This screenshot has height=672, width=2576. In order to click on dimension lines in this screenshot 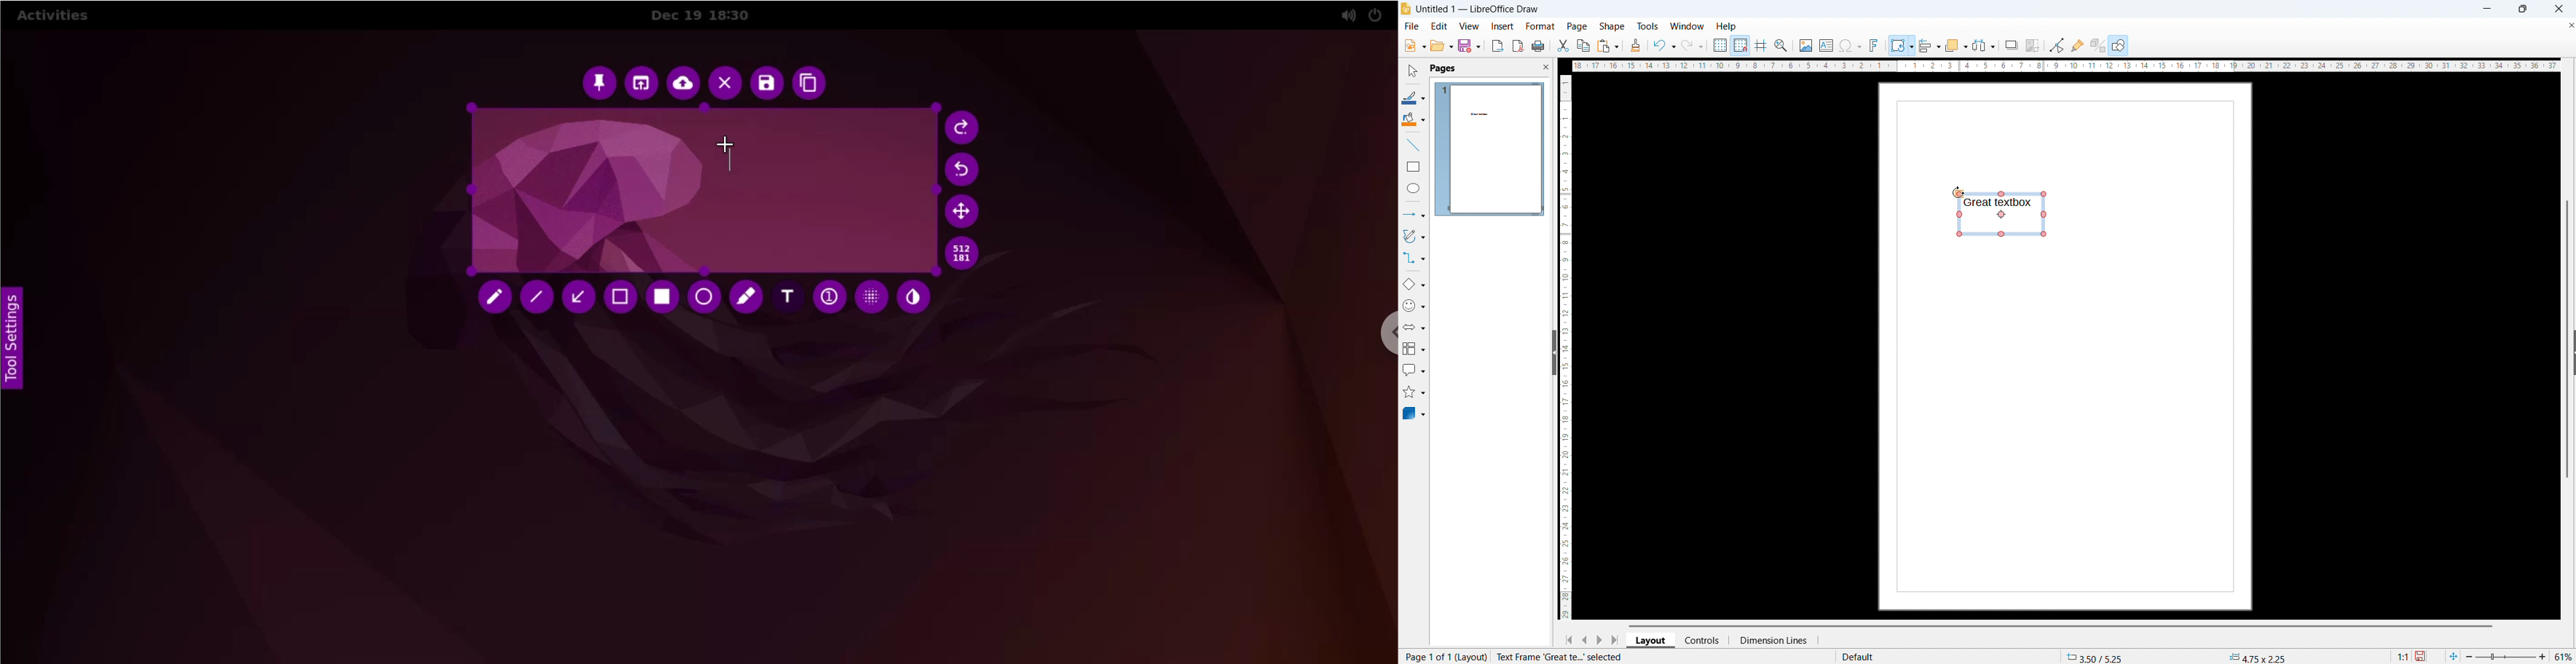, I will do `click(1772, 639)`.